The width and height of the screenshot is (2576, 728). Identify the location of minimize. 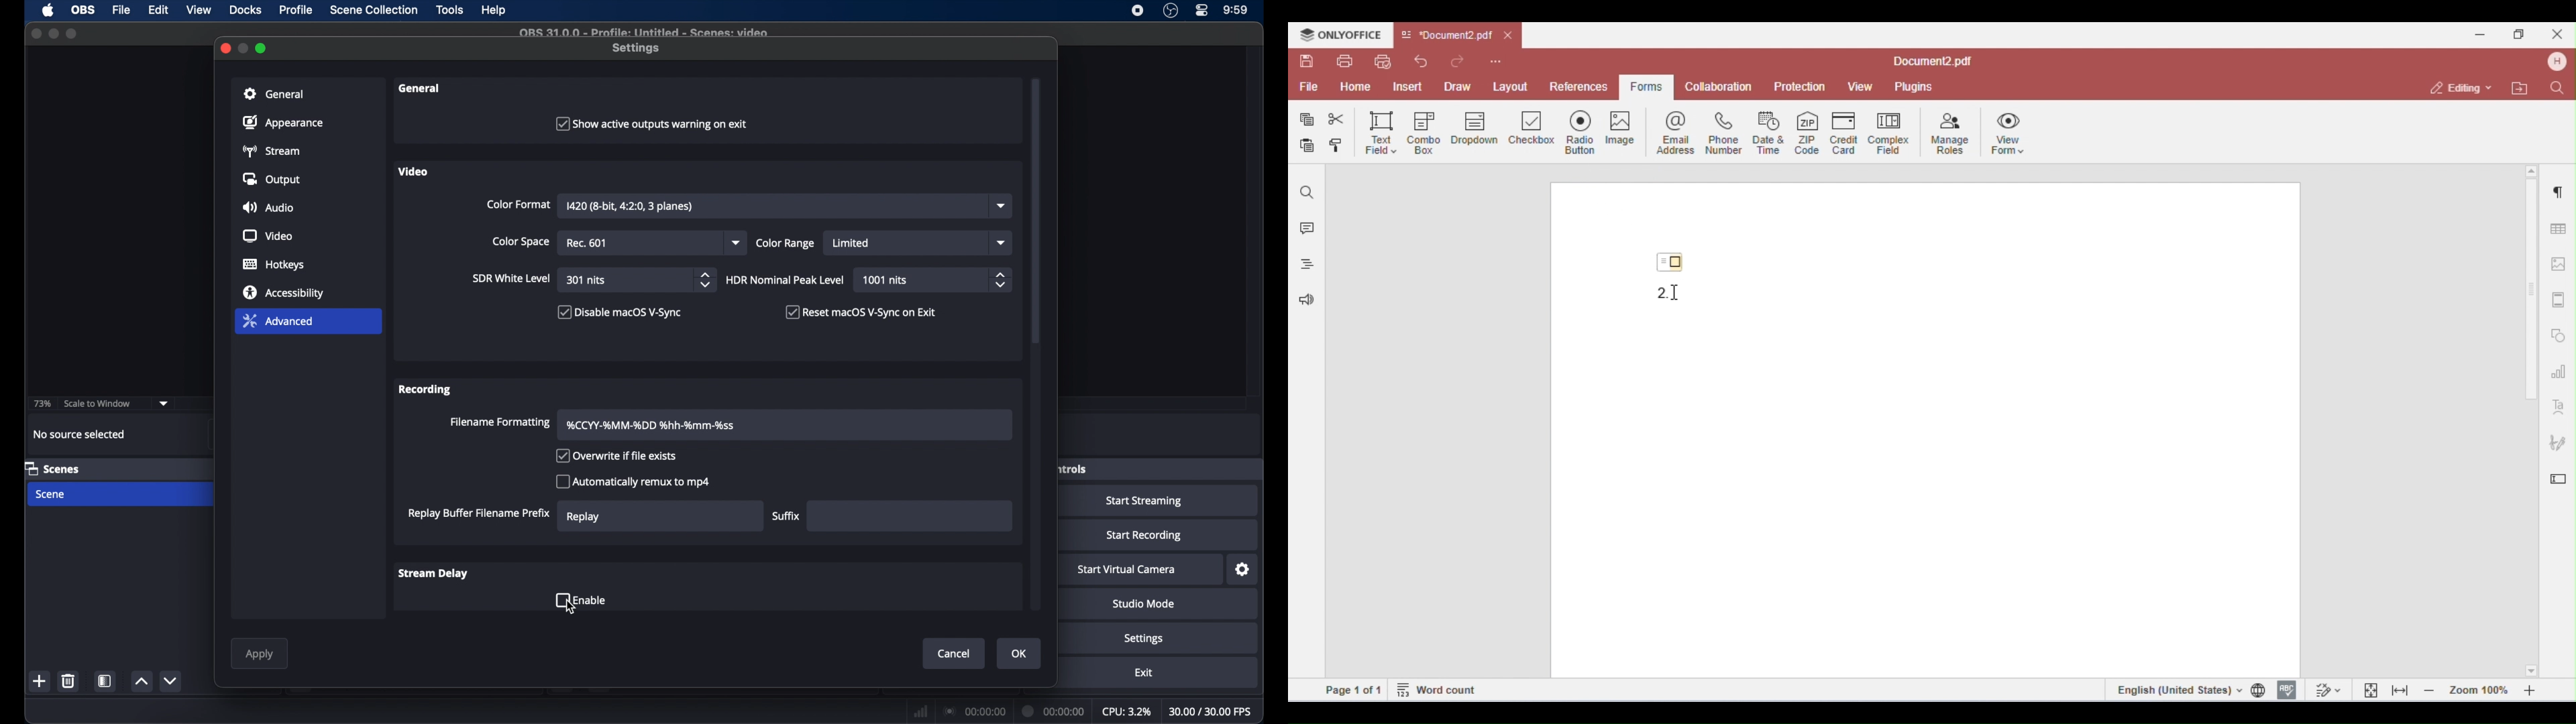
(244, 48).